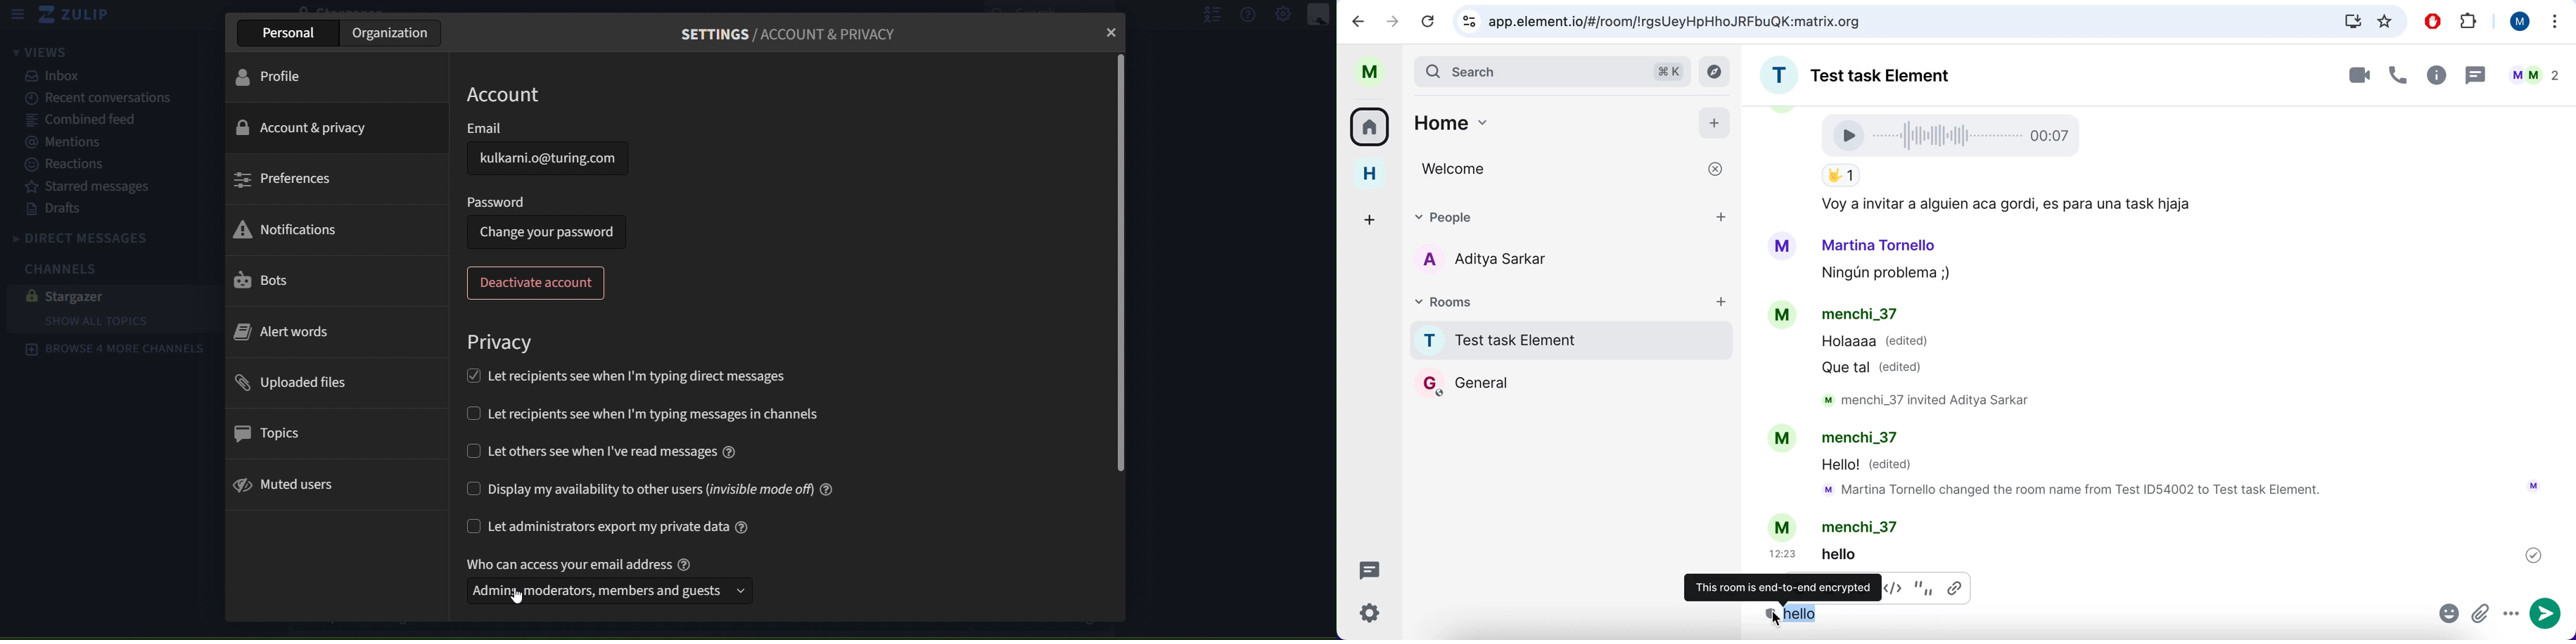 This screenshot has width=2576, height=644. I want to click on organization, so click(393, 32).